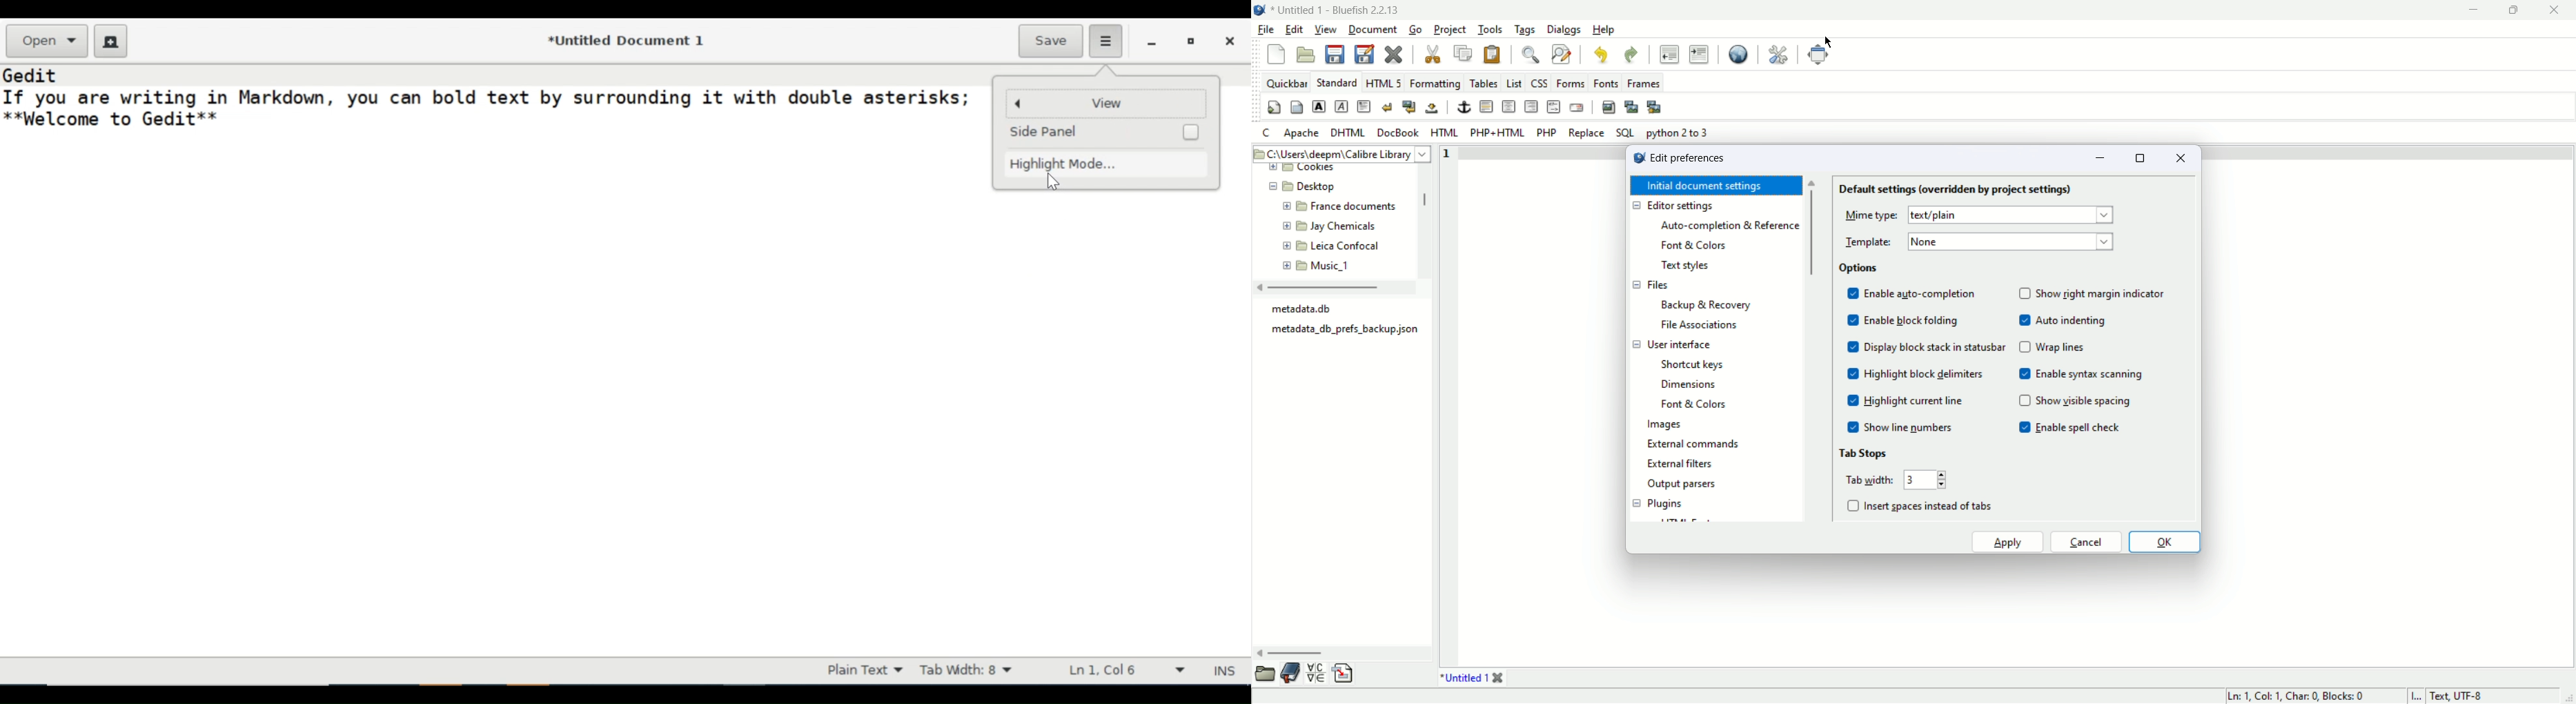 This screenshot has height=728, width=2576. I want to click on restore, so click(1195, 41).